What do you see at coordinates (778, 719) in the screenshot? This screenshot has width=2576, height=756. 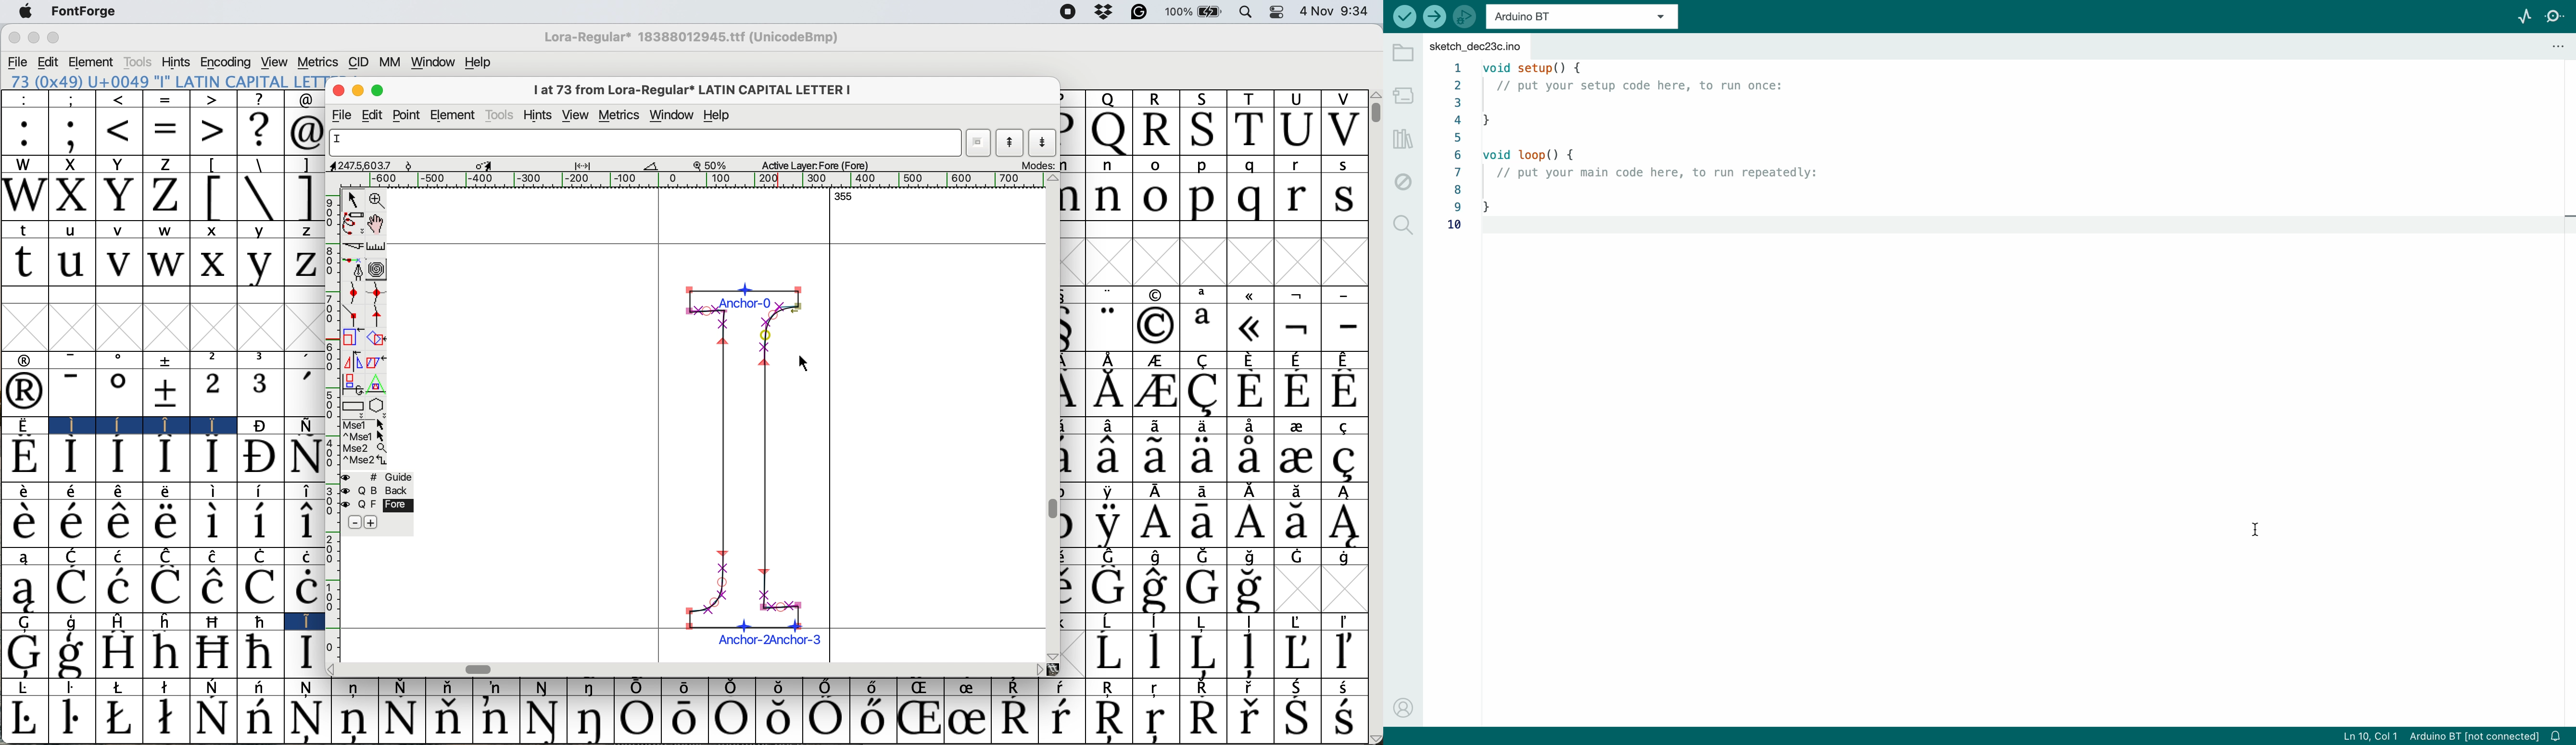 I see `Symbol` at bounding box center [778, 719].